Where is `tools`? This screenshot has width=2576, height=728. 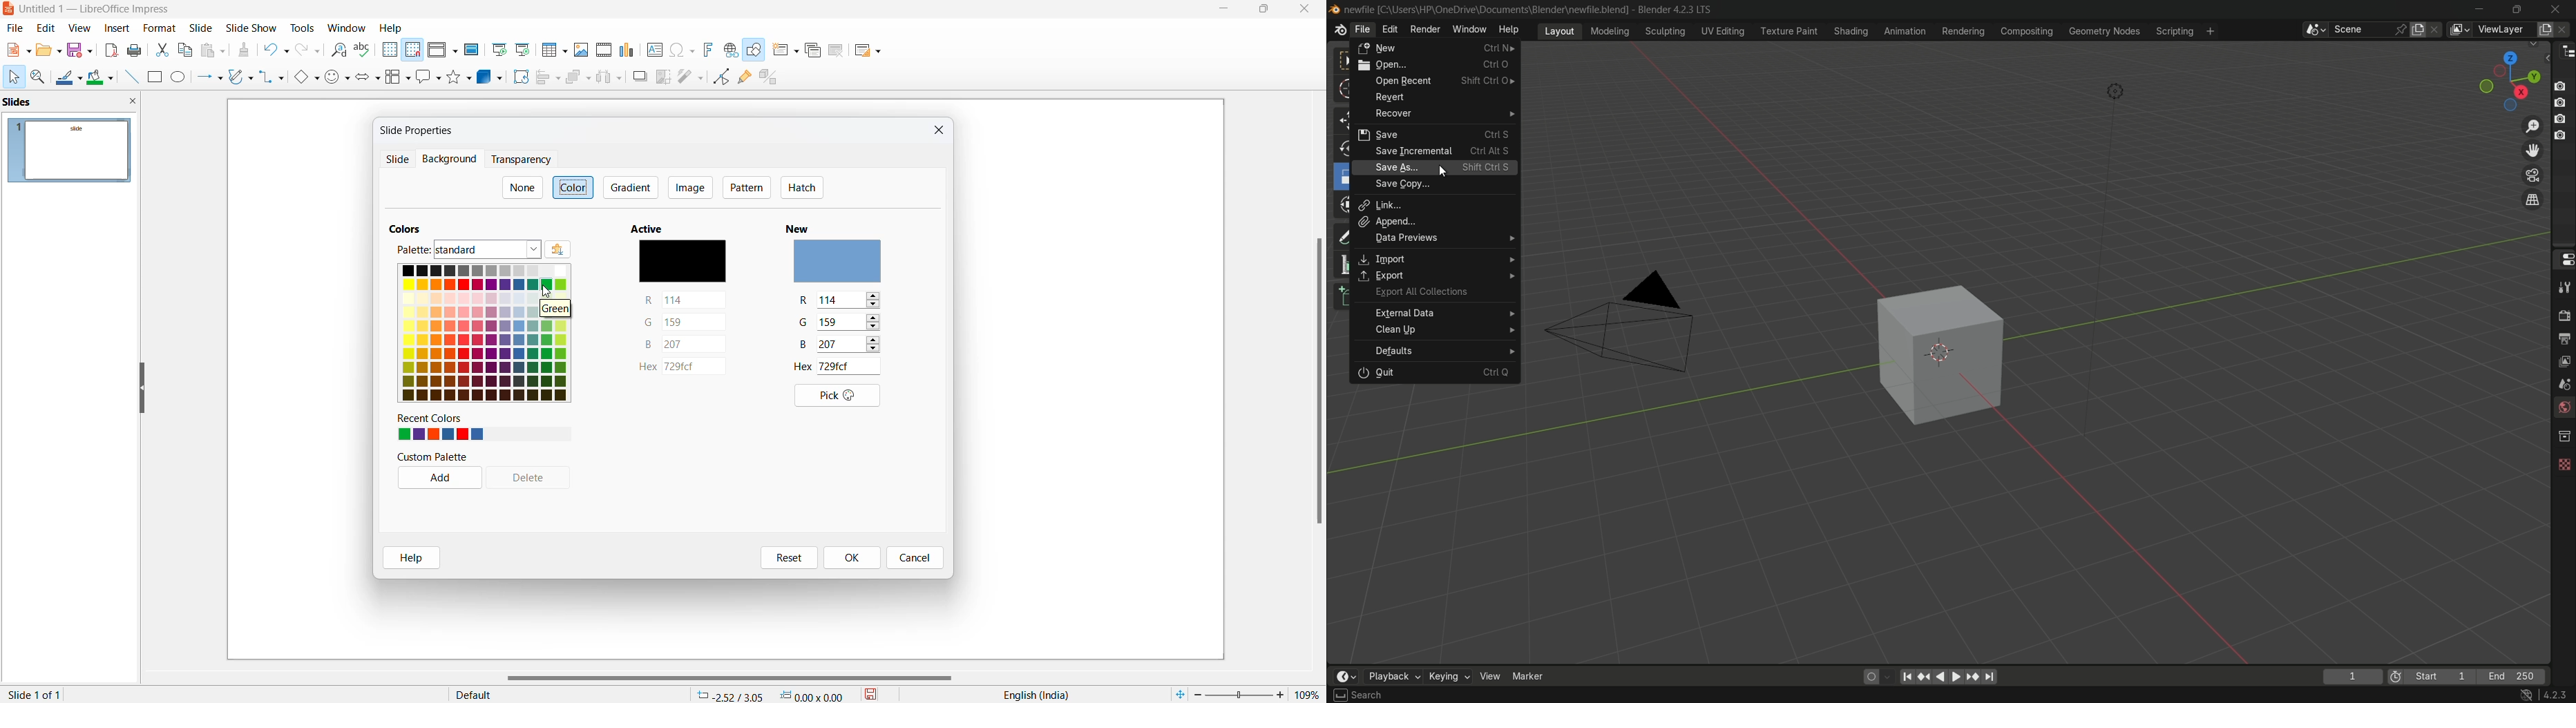
tools is located at coordinates (2564, 287).